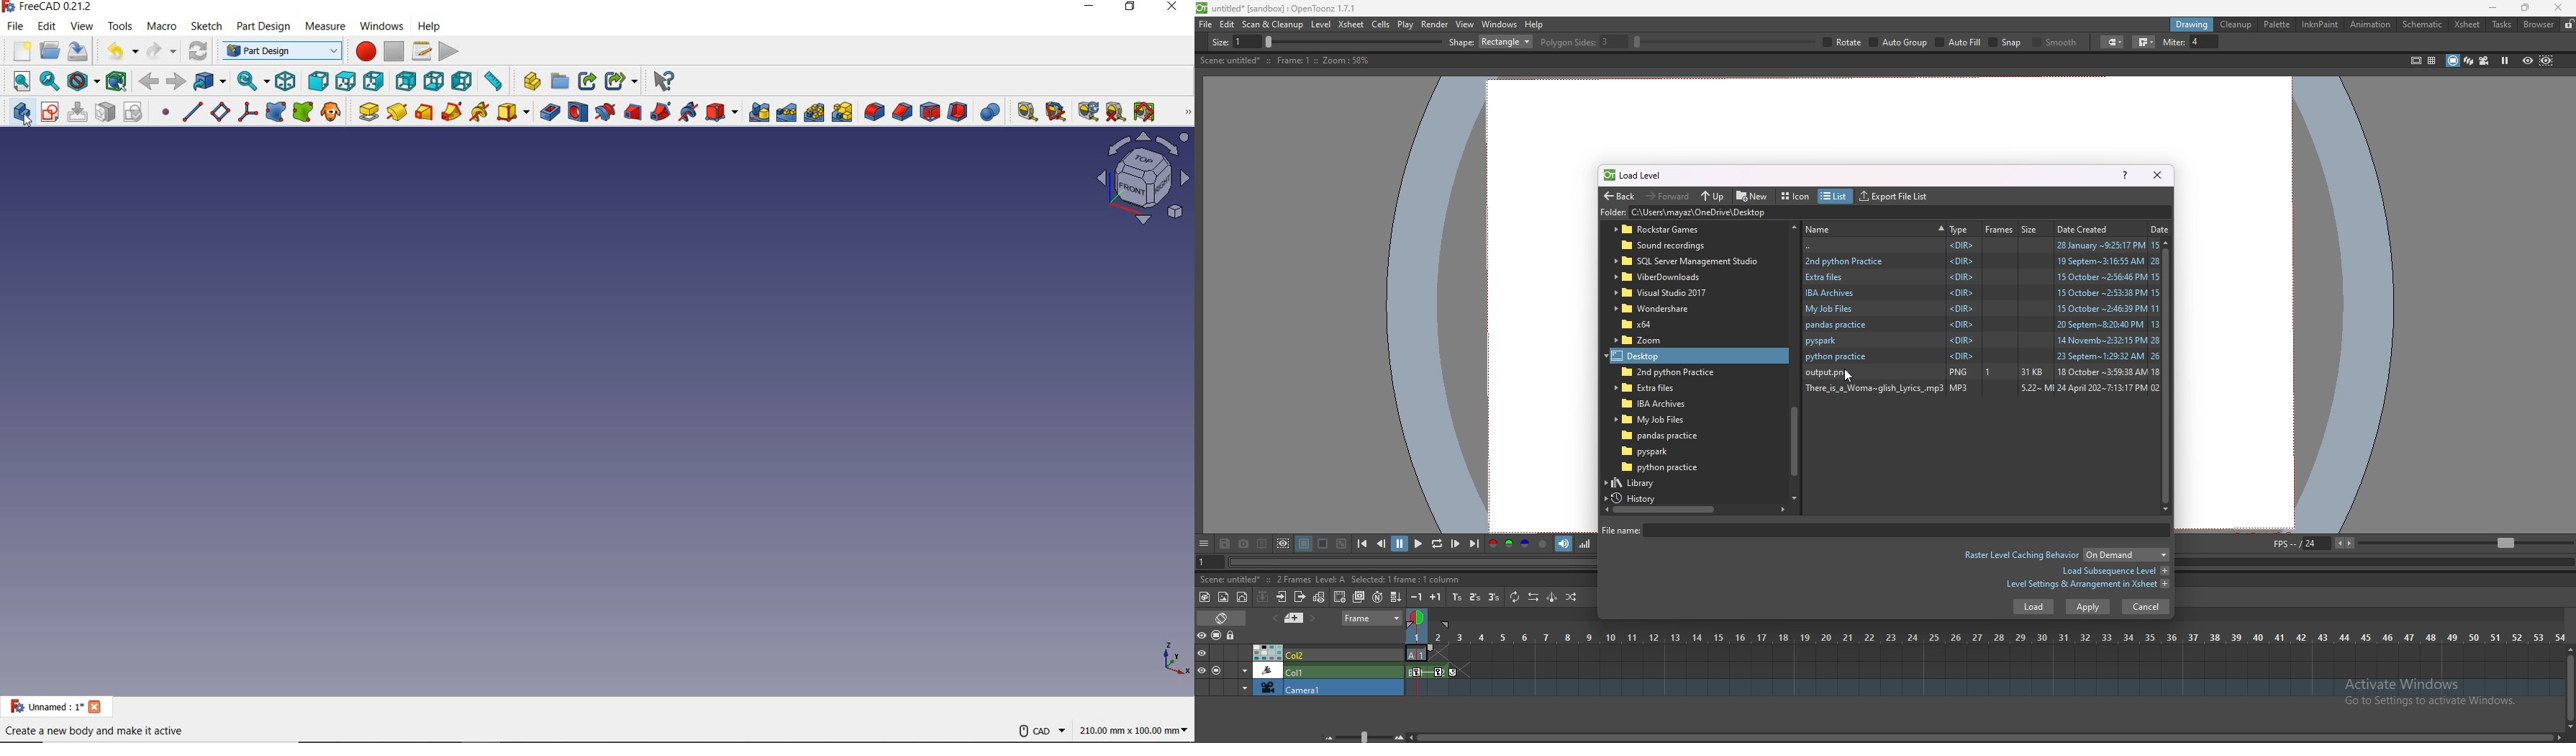  Describe the element at coordinates (875, 112) in the screenshot. I see `FILLET` at that location.